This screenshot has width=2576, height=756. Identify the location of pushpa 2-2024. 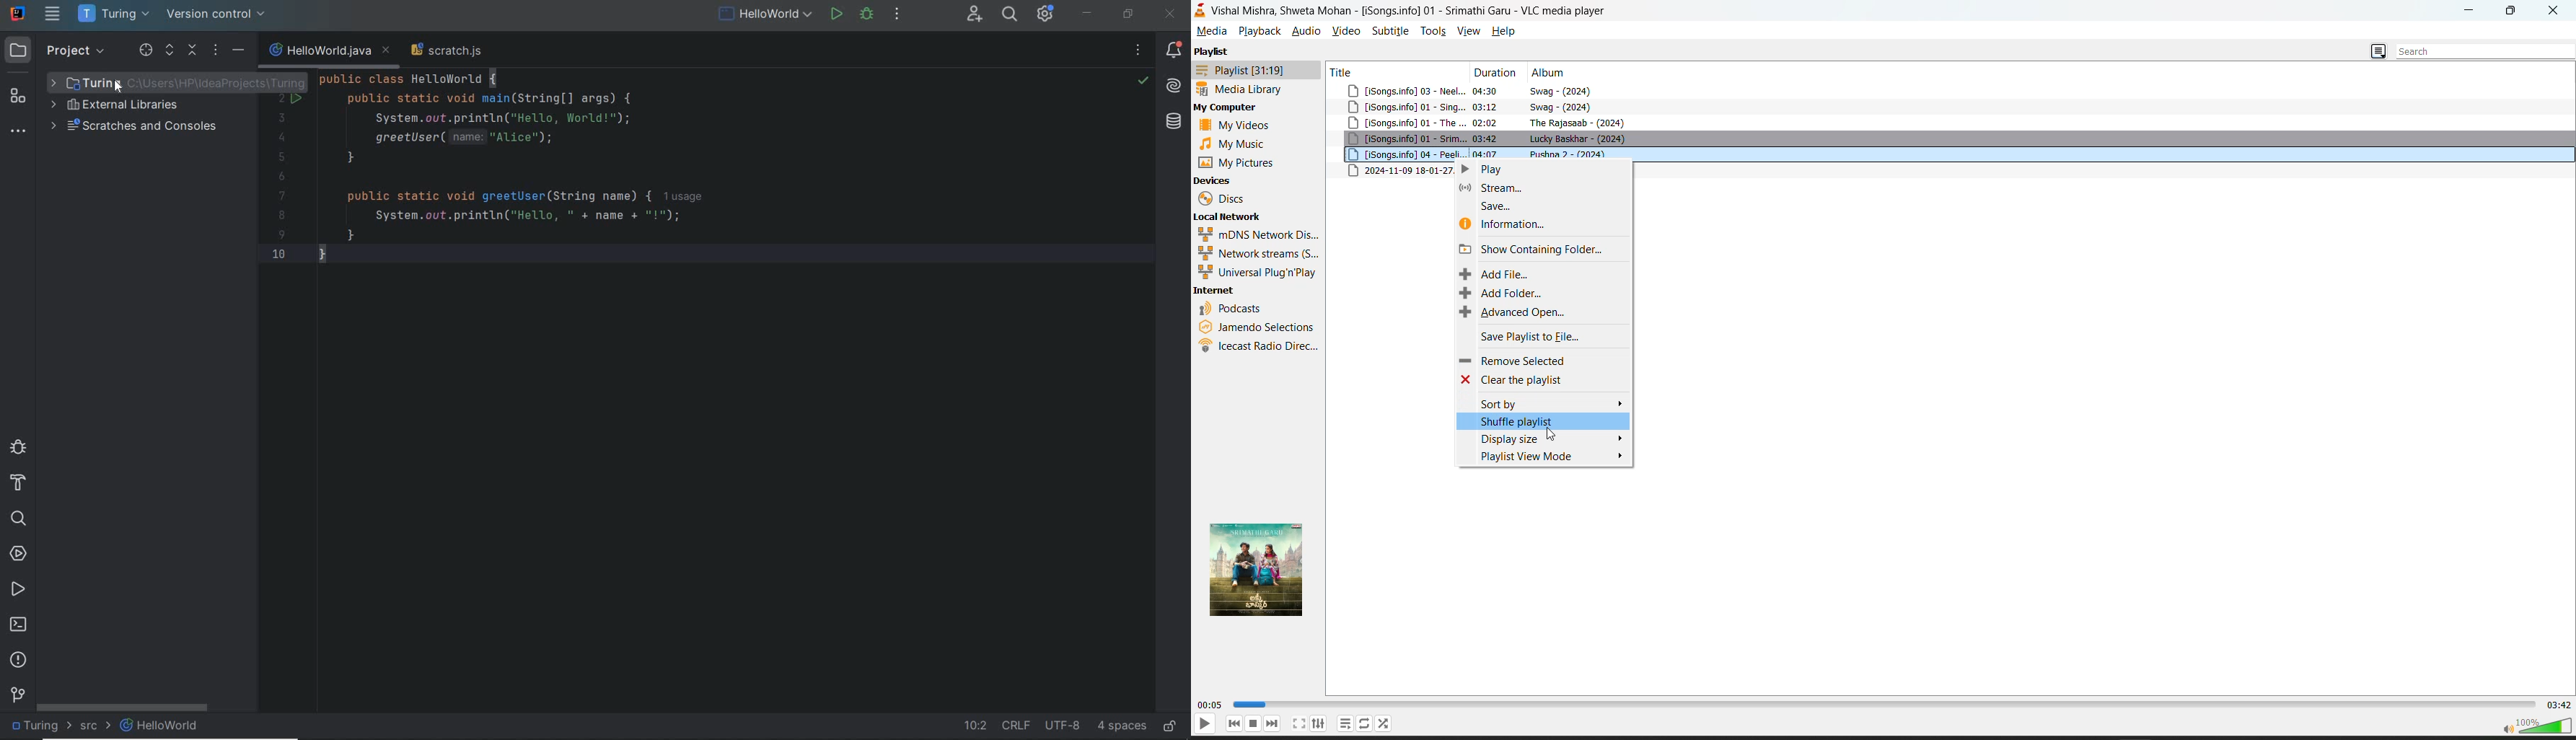
(1575, 154).